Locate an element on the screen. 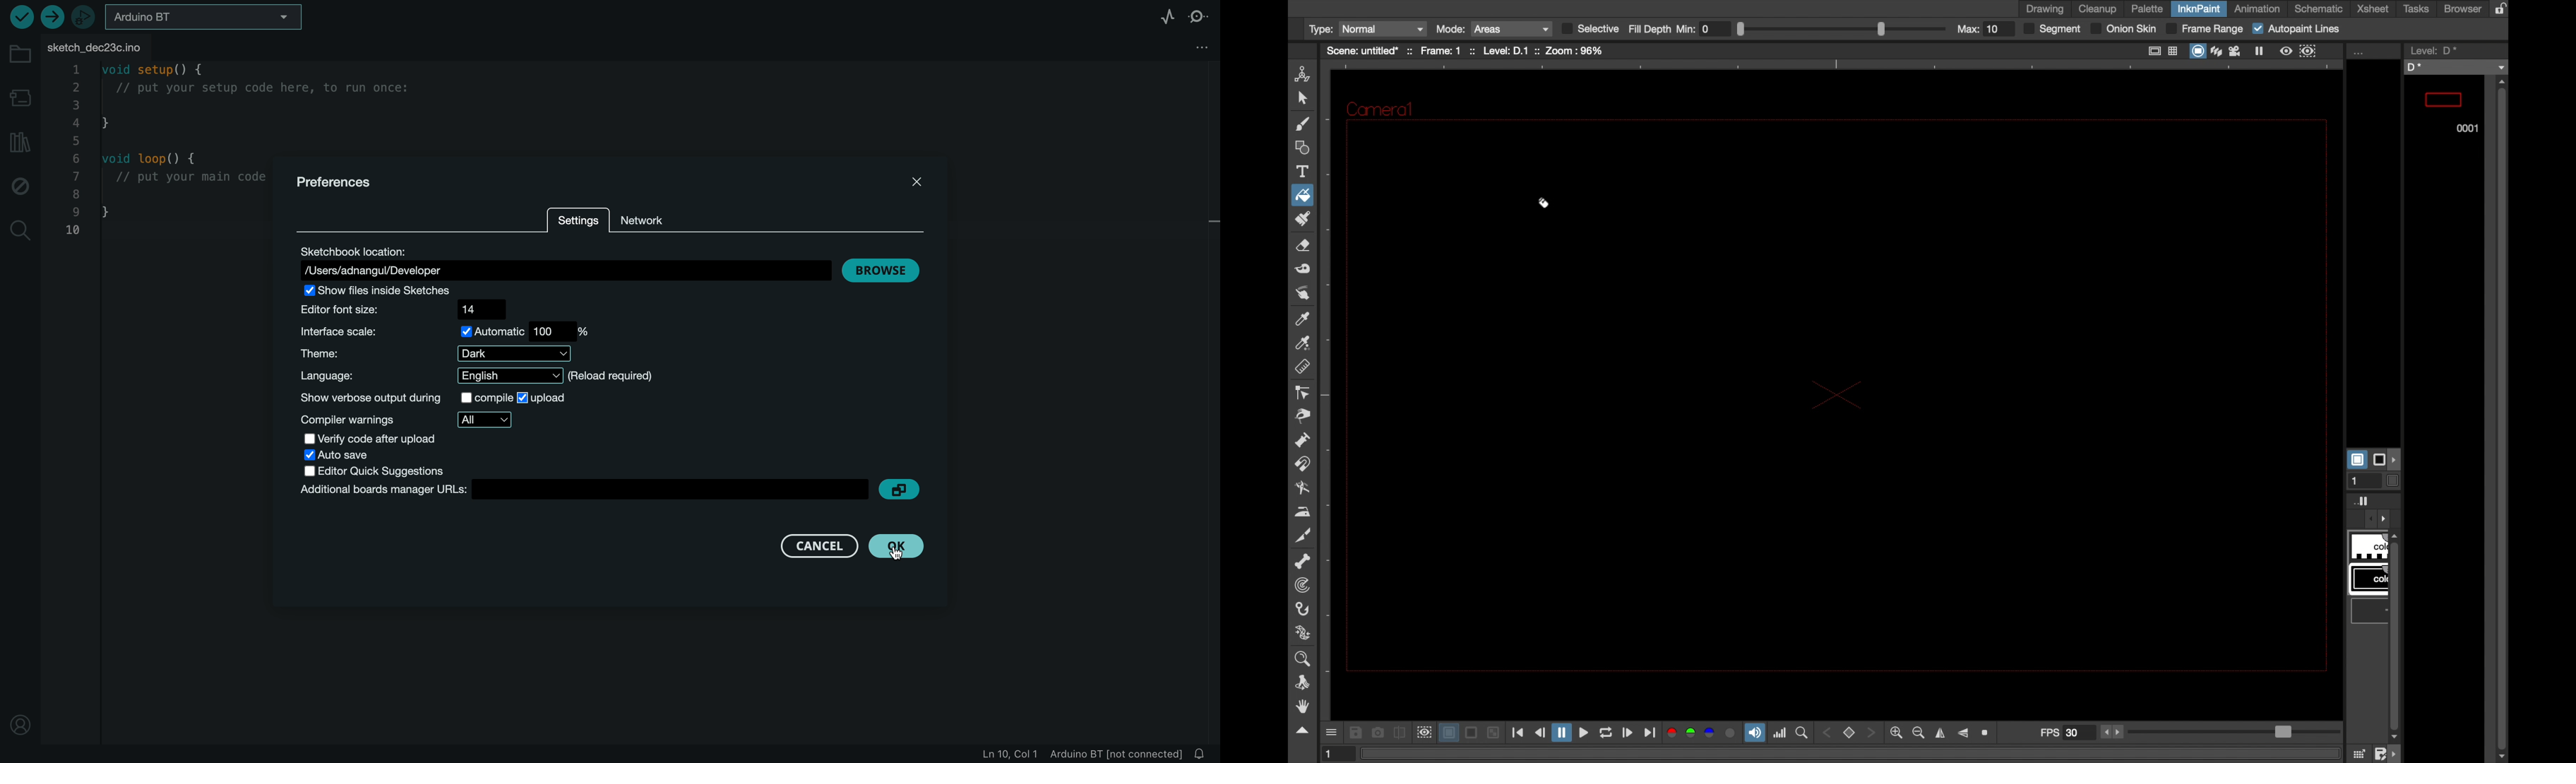 The image size is (2576, 784). play is located at coordinates (1586, 733).